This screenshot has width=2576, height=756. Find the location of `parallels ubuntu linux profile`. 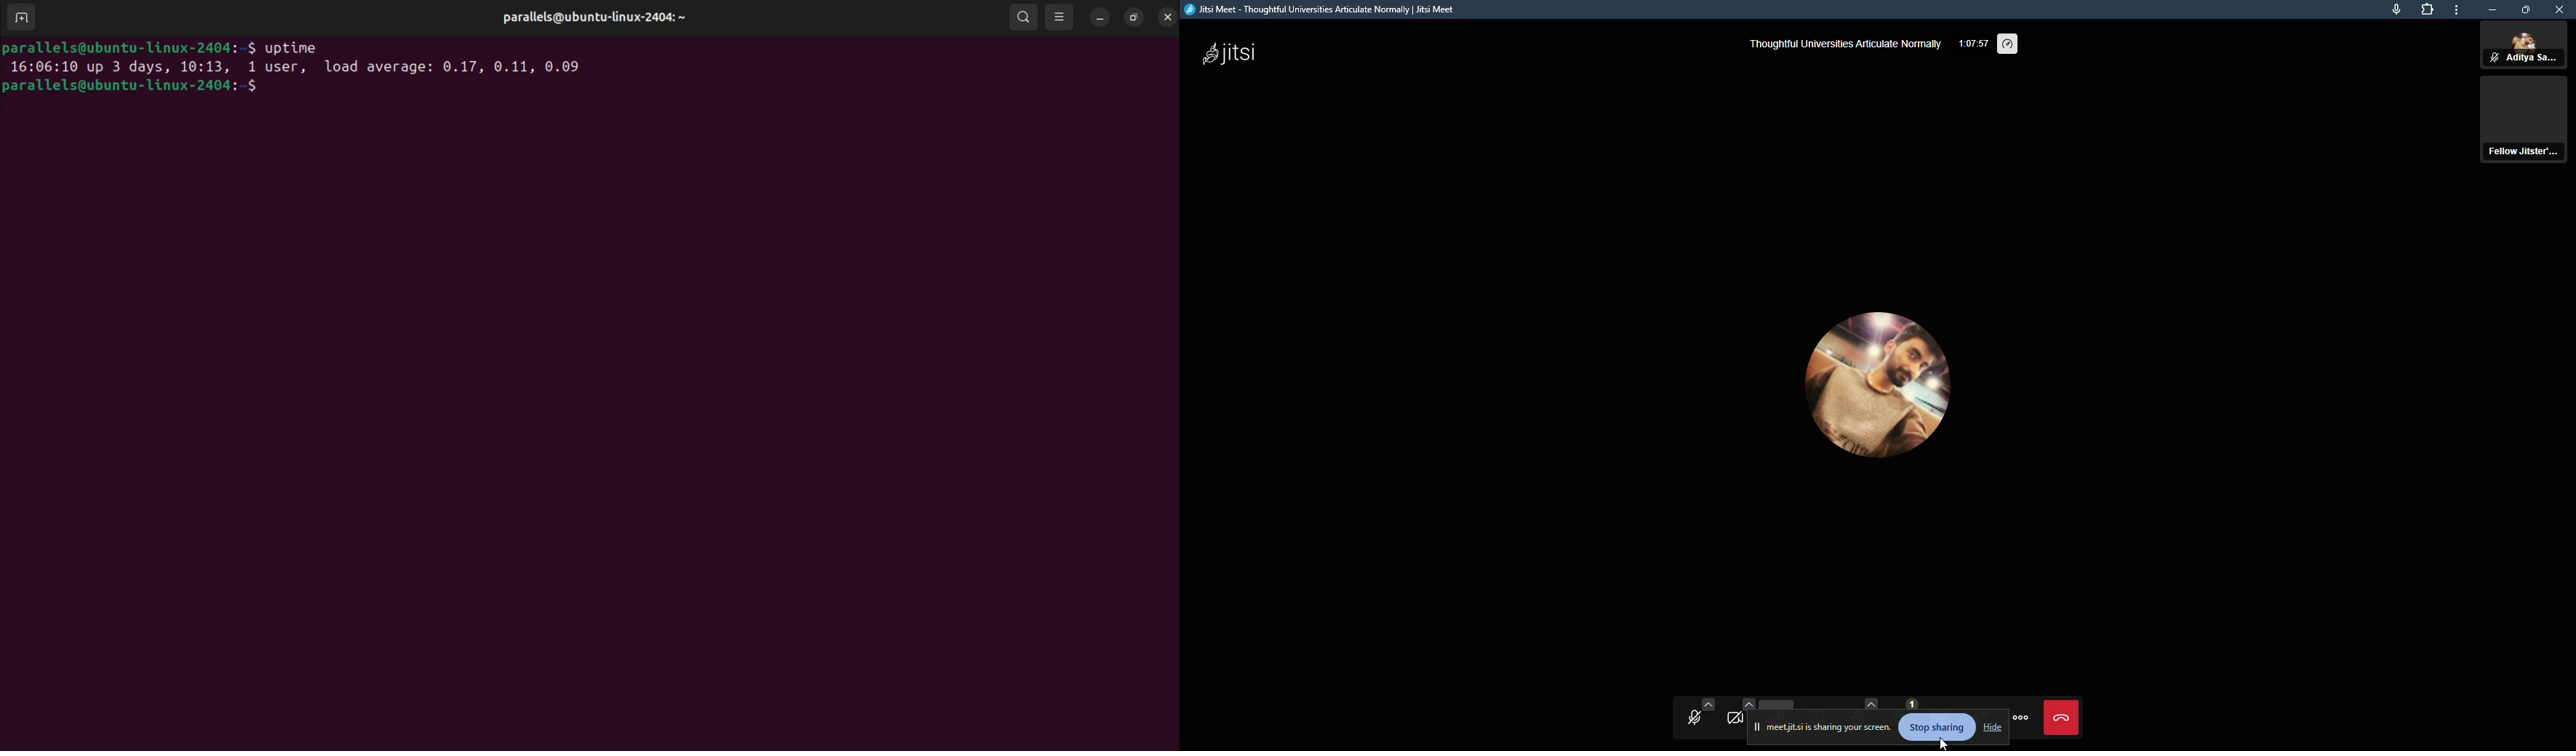

parallels ubuntu linux profile is located at coordinates (591, 18).